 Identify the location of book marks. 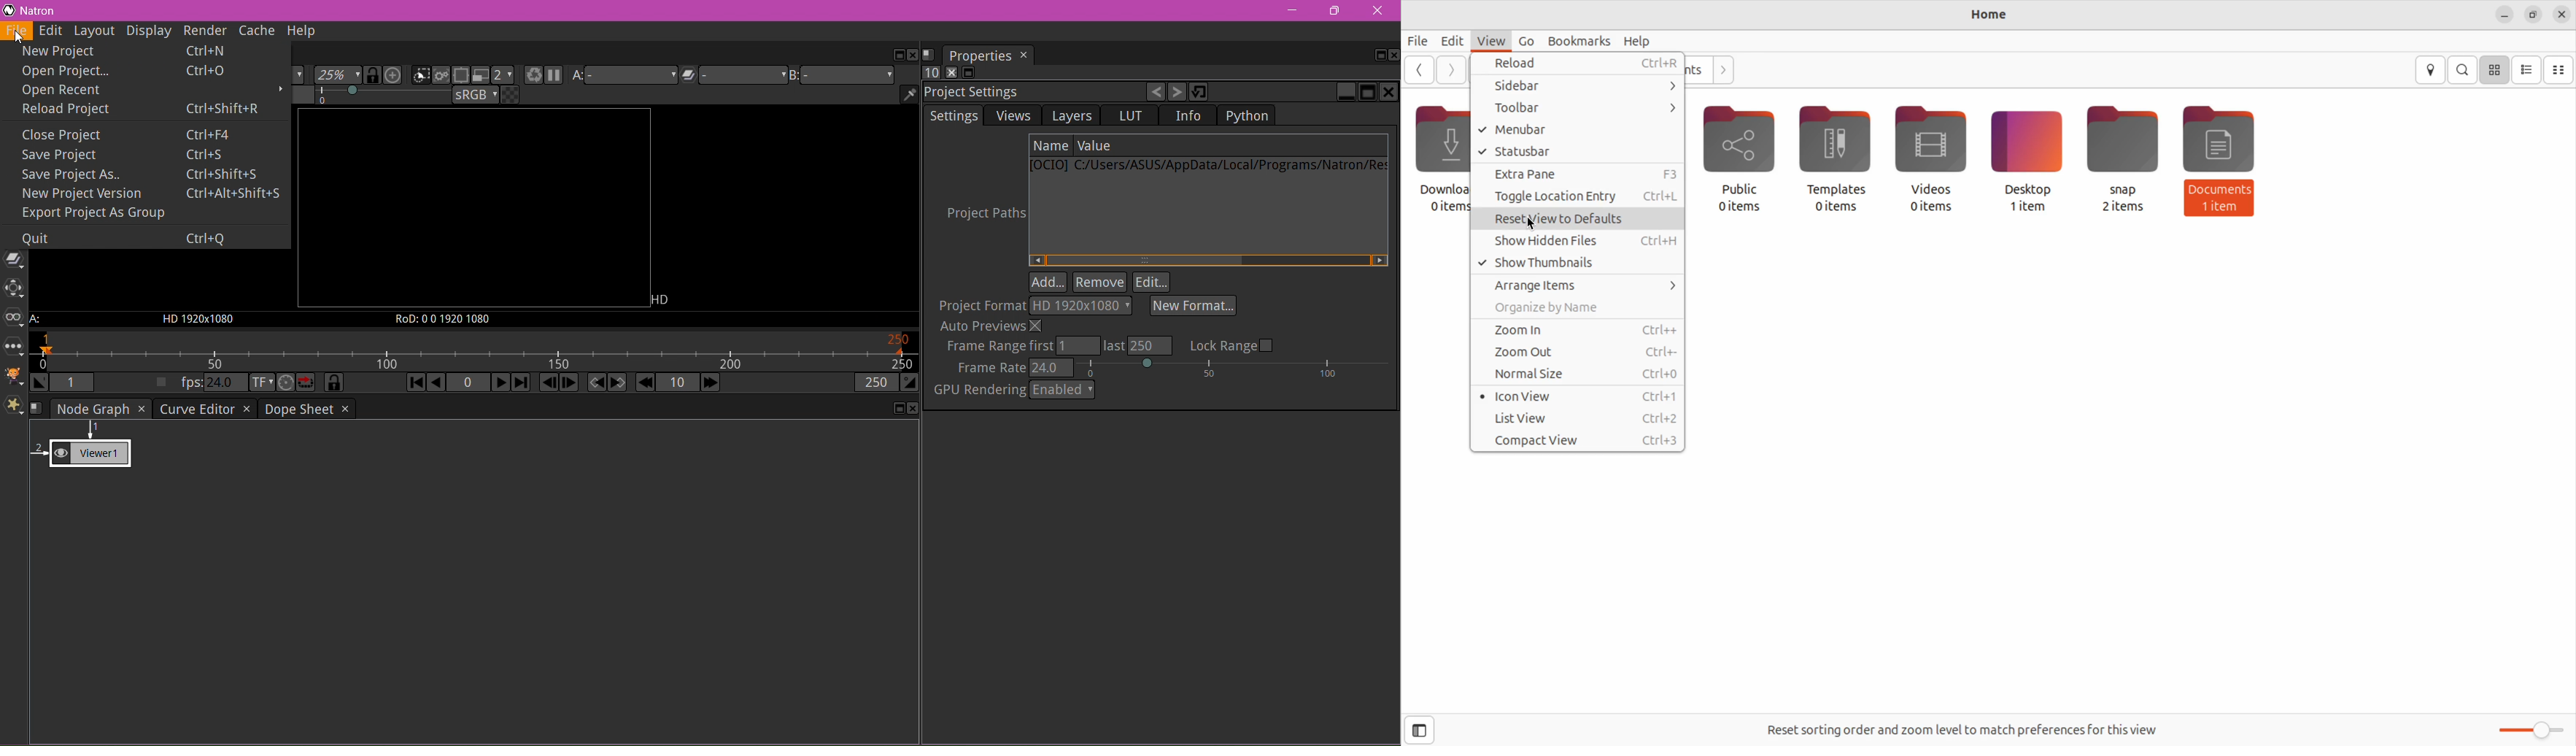
(1582, 40).